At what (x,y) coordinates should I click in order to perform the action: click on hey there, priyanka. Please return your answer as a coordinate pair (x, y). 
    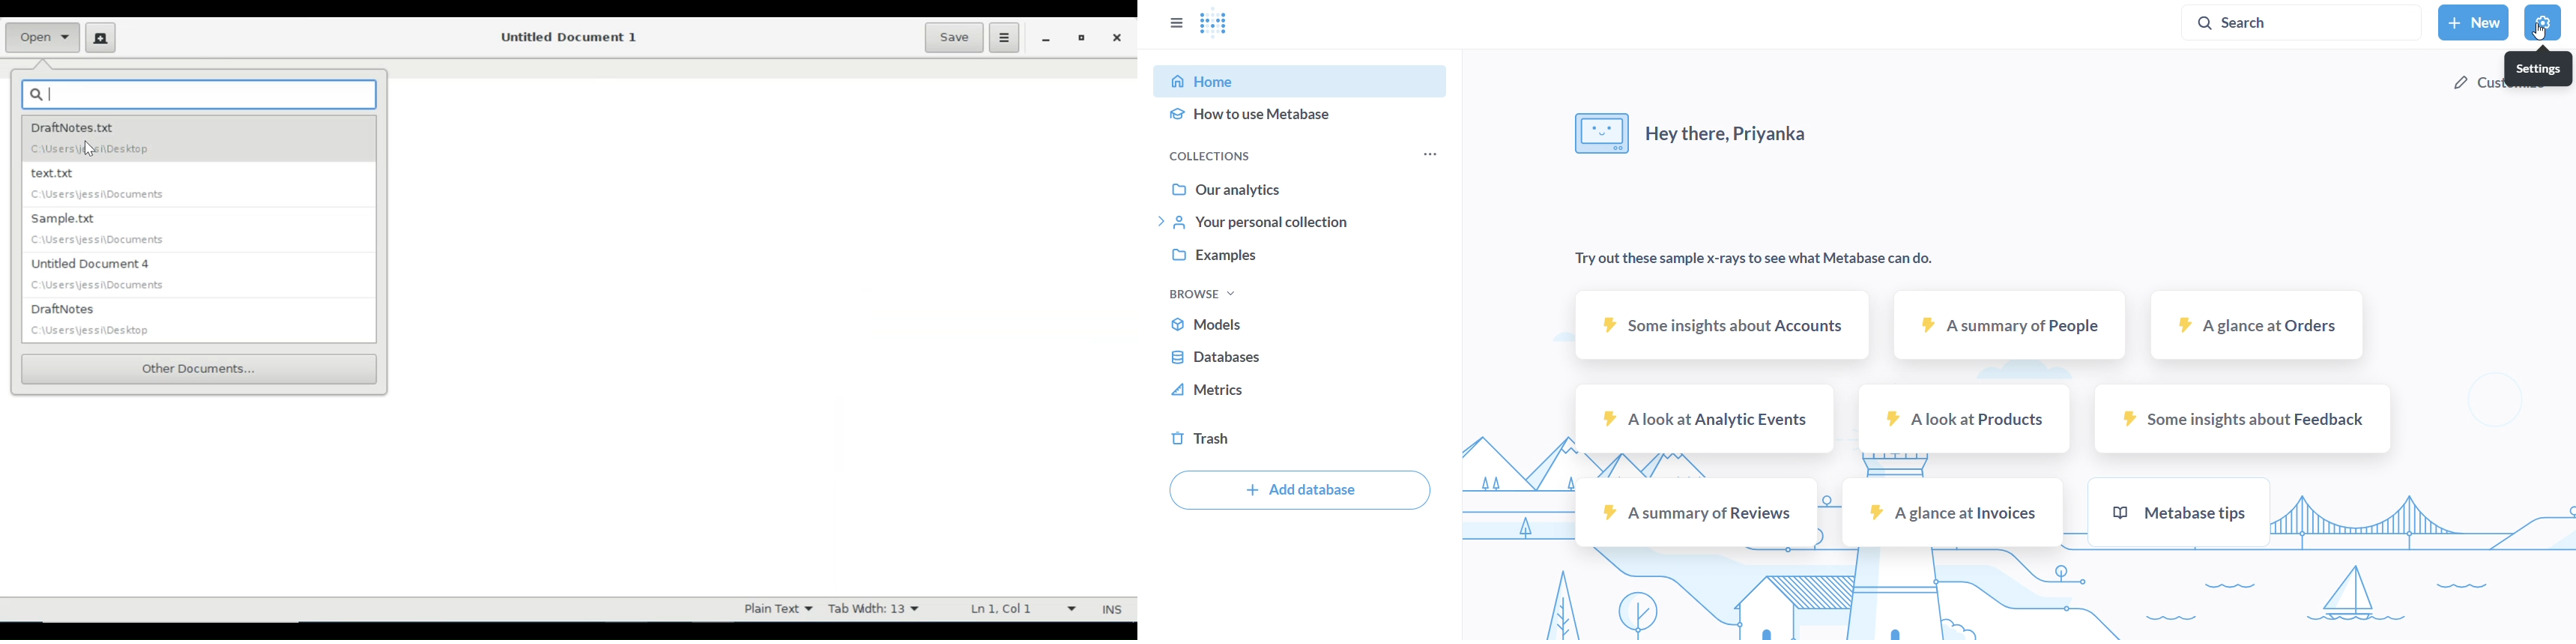
    Looking at the image, I should click on (1690, 127).